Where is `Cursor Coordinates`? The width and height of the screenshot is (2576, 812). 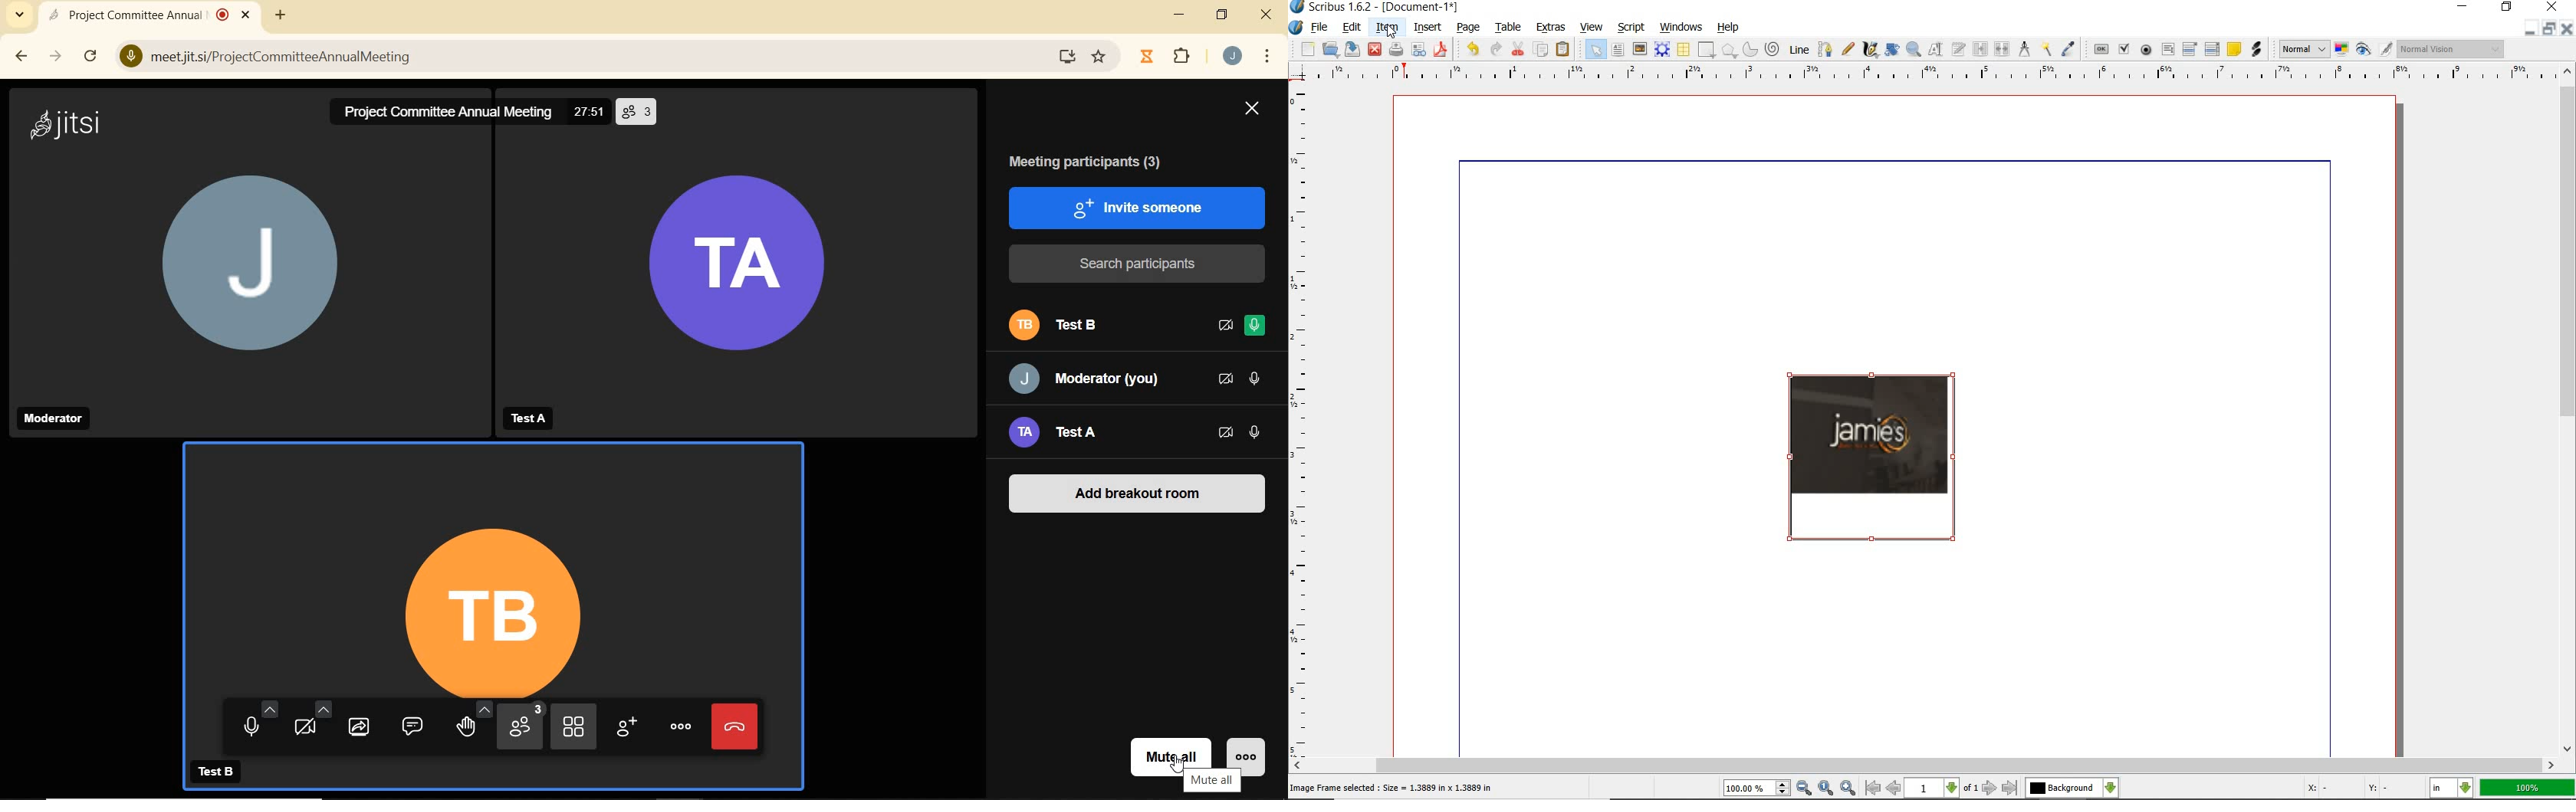 Cursor Coordinates is located at coordinates (2357, 790).